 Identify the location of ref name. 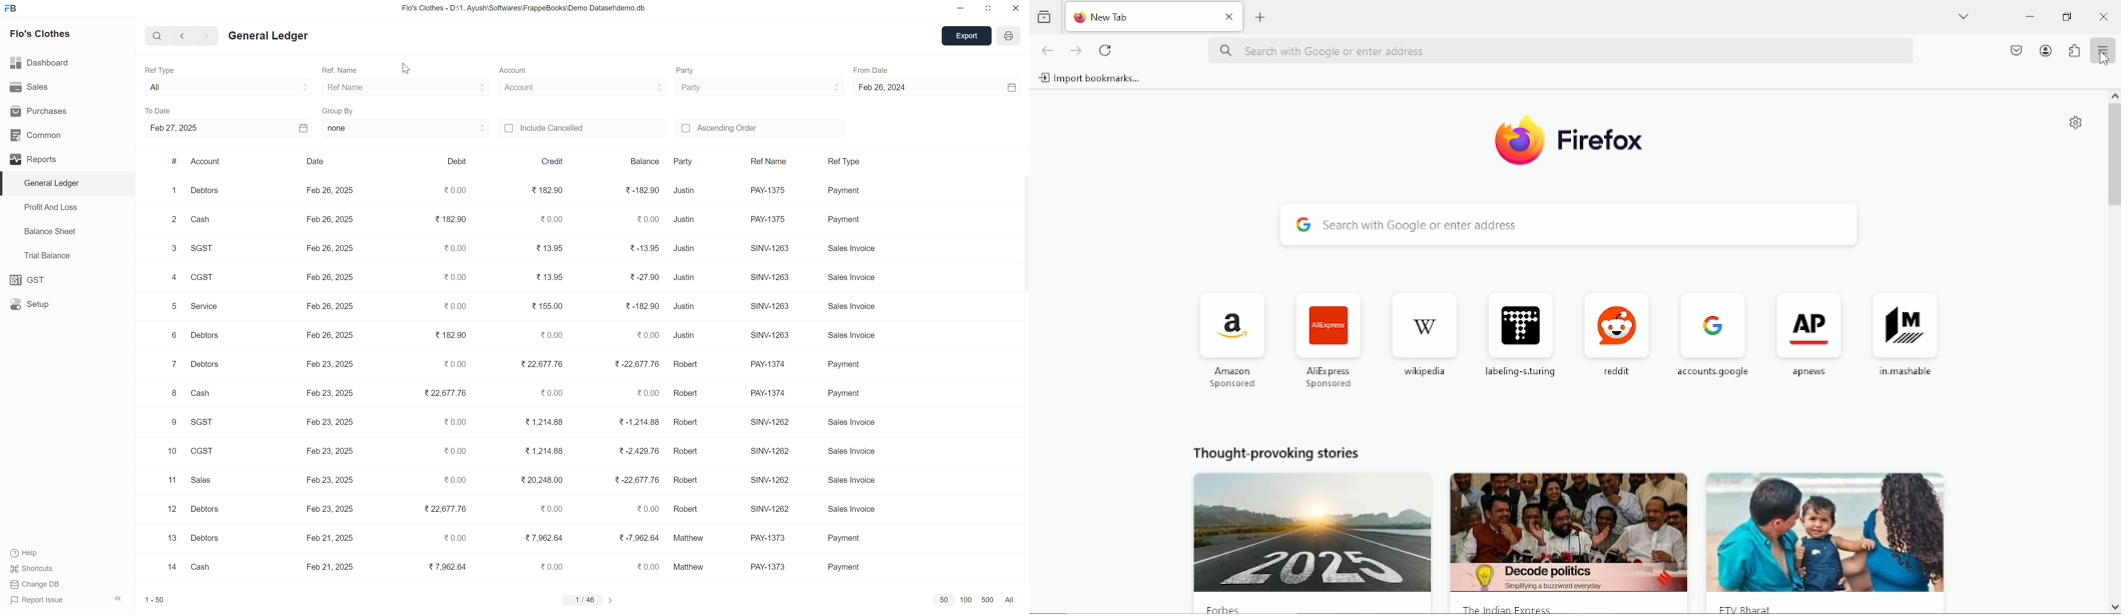
(767, 163).